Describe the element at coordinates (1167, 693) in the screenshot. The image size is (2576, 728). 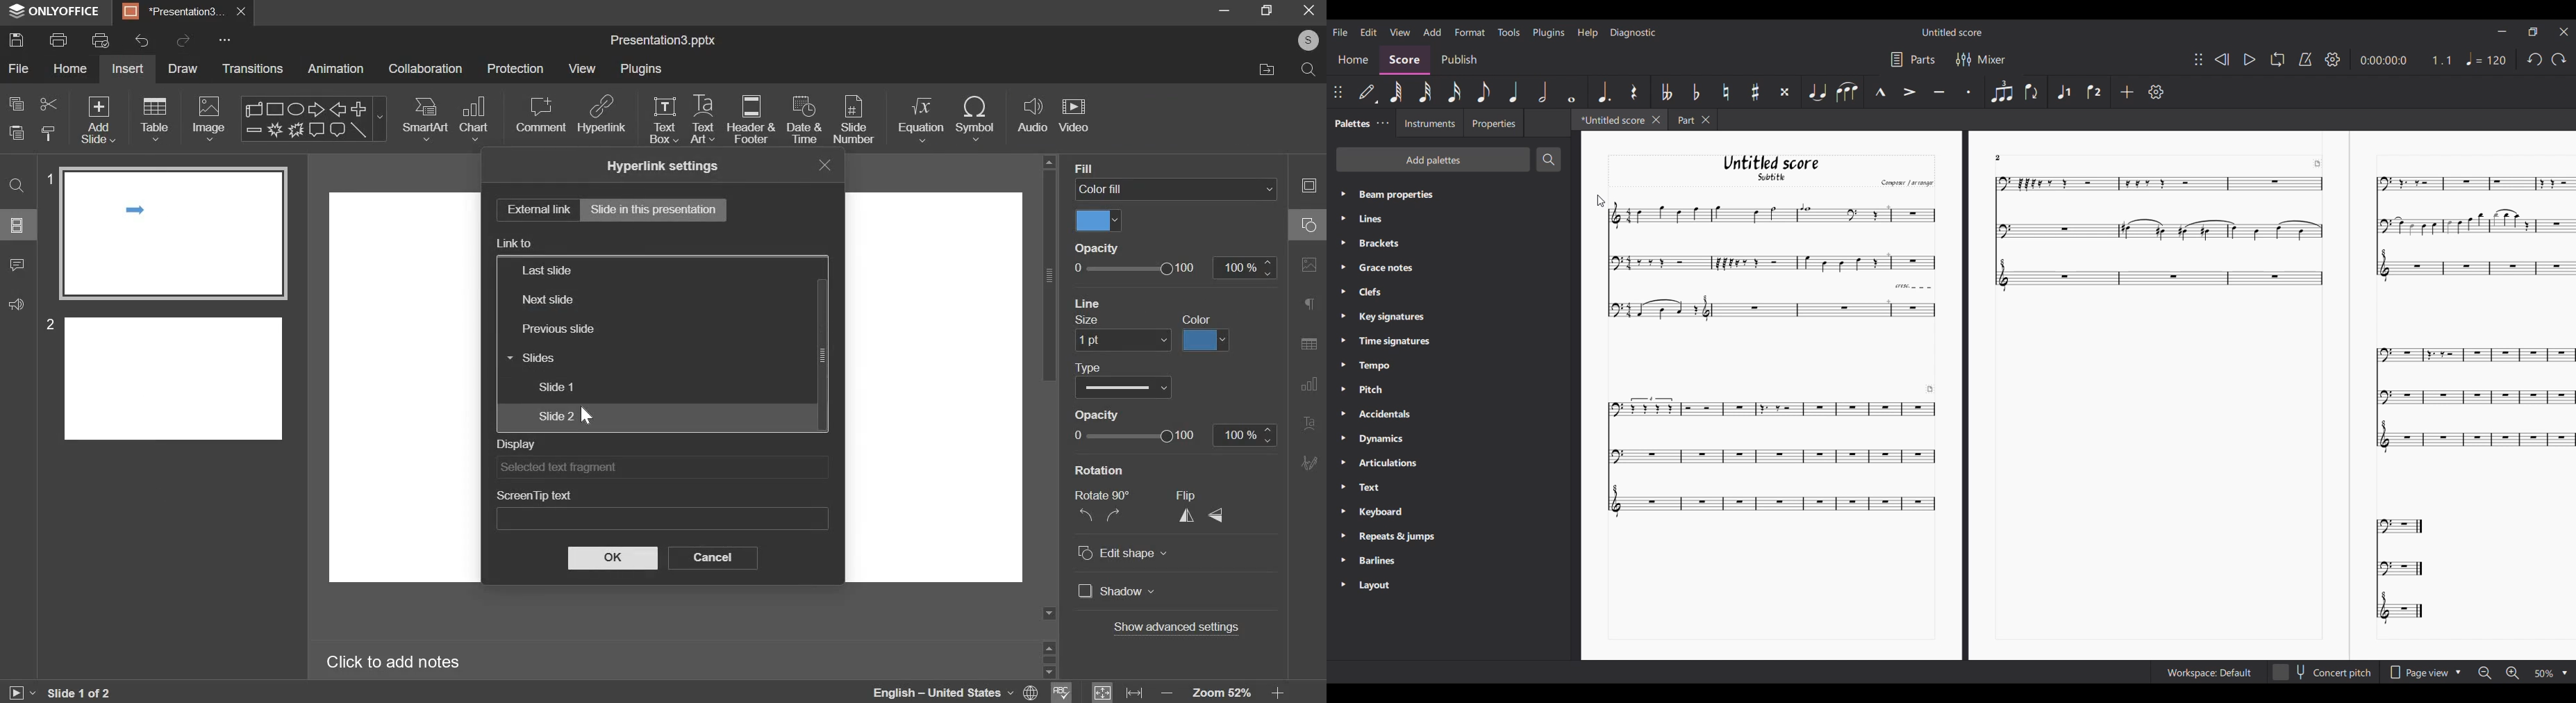
I see `decrease zoom` at that location.